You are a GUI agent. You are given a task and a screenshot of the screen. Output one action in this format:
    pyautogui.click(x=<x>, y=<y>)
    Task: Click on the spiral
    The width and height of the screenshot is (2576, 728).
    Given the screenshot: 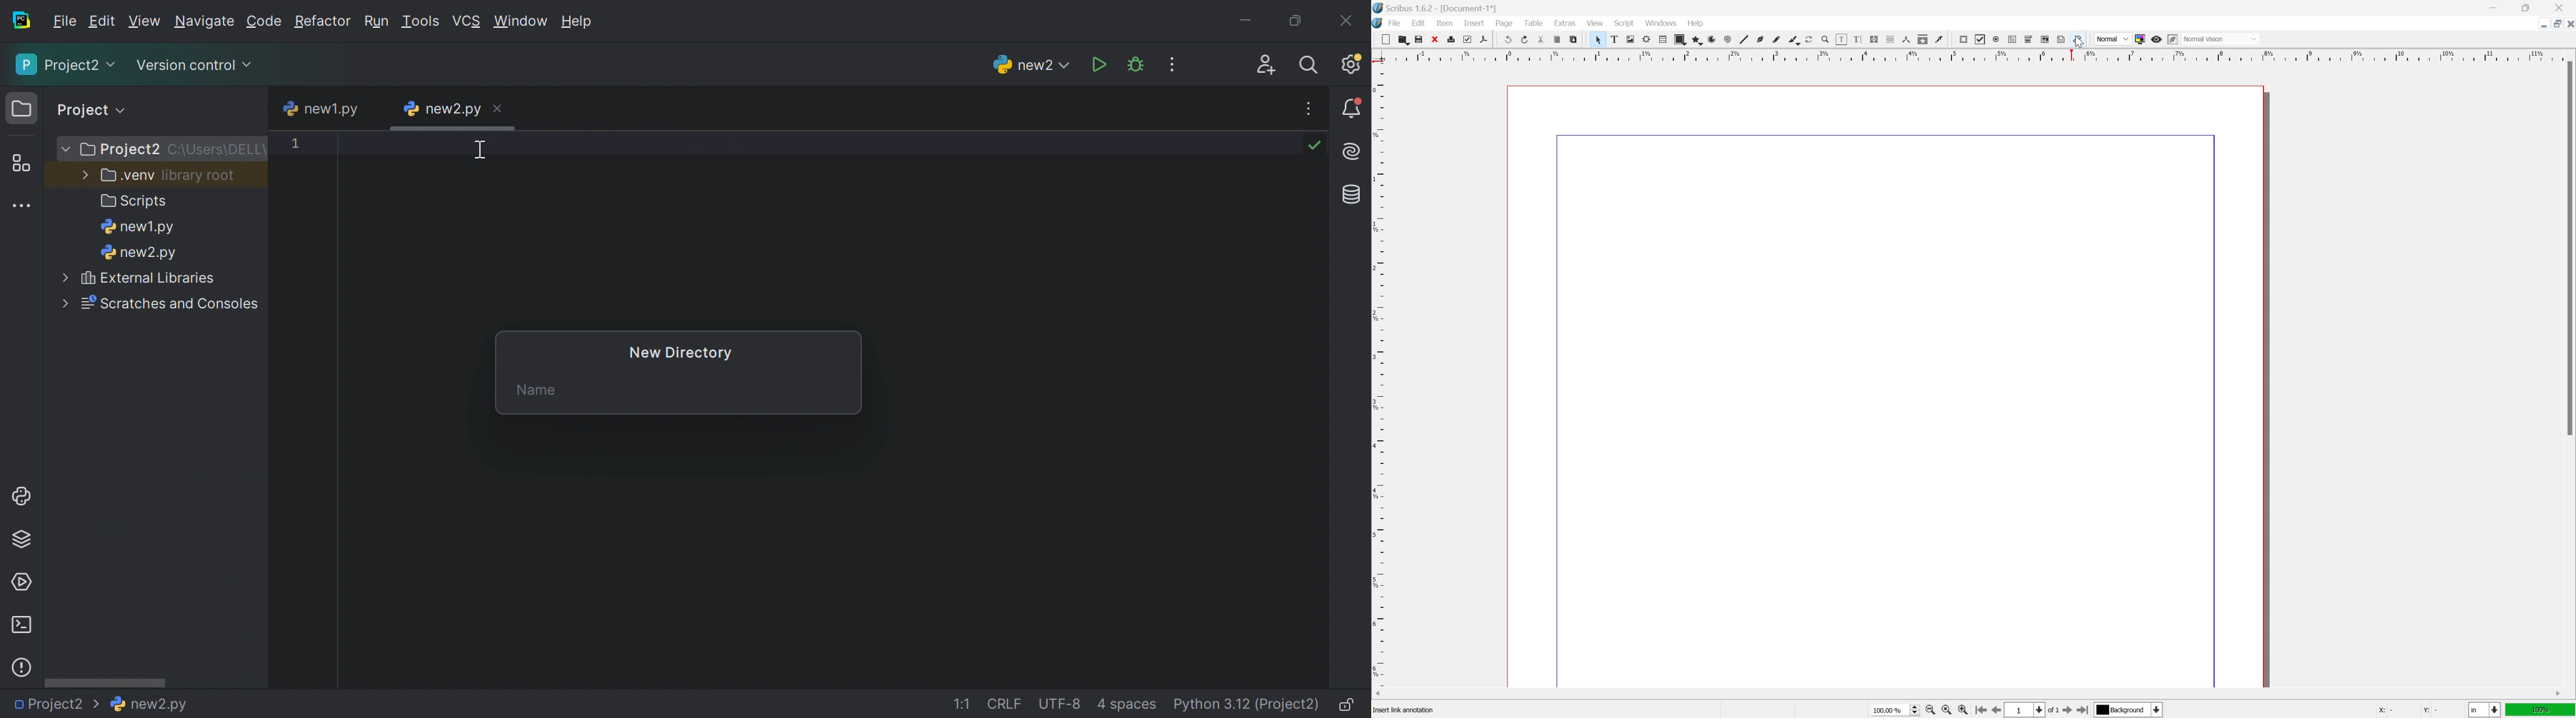 What is the action you would take?
    pyautogui.click(x=1729, y=39)
    